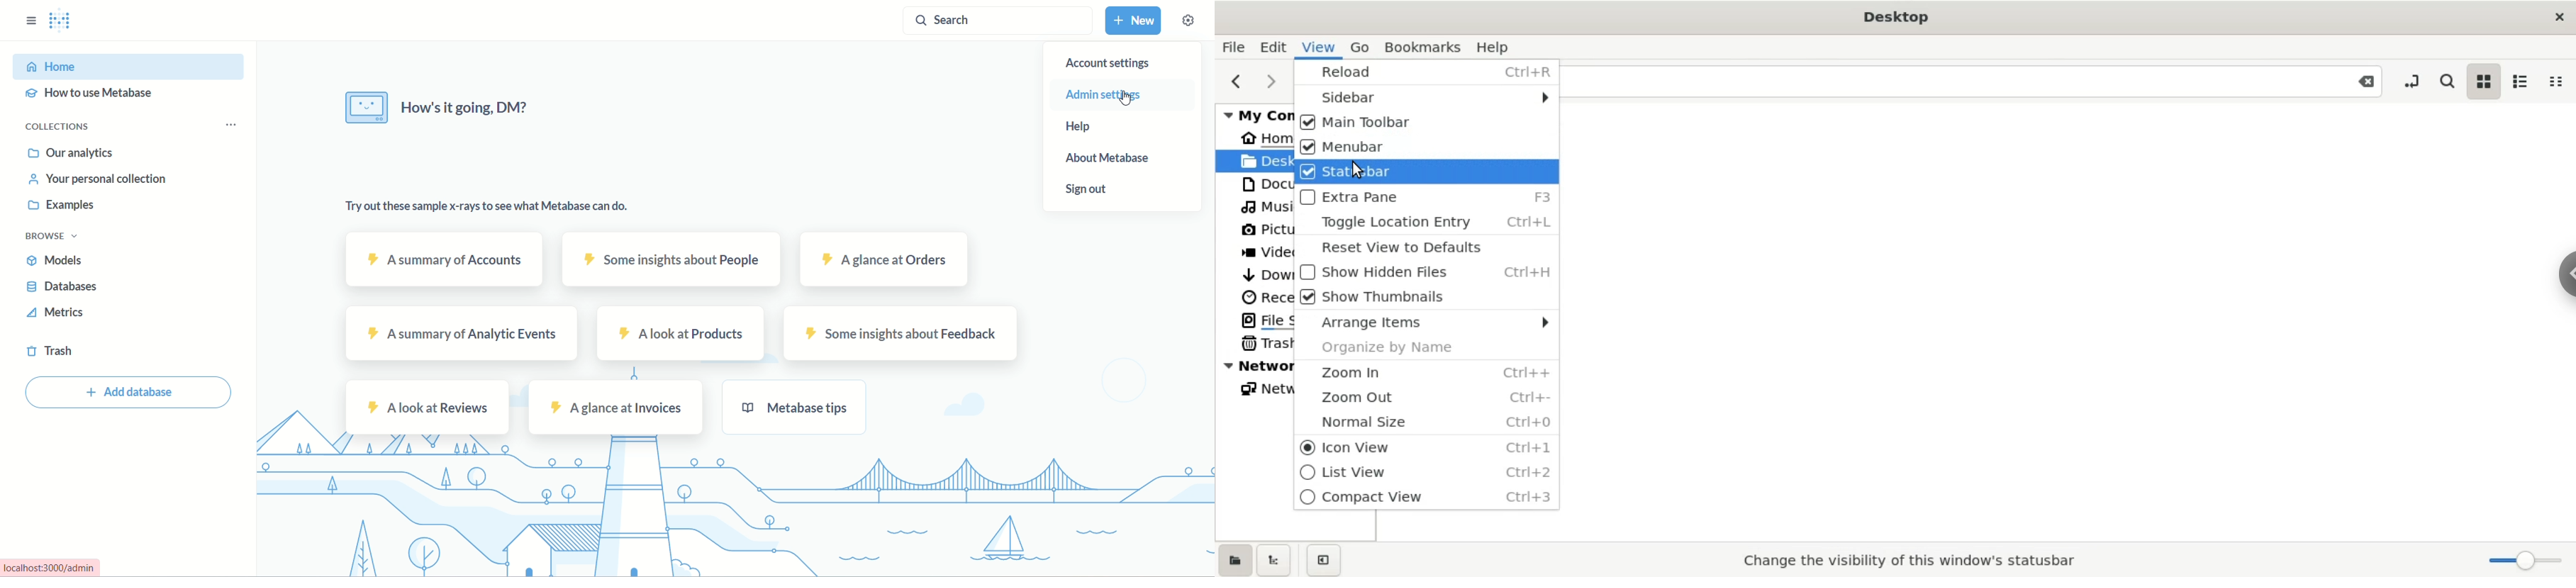 The height and width of the screenshot is (588, 2576). What do you see at coordinates (1424, 247) in the screenshot?
I see `Reset View to Defaults` at bounding box center [1424, 247].